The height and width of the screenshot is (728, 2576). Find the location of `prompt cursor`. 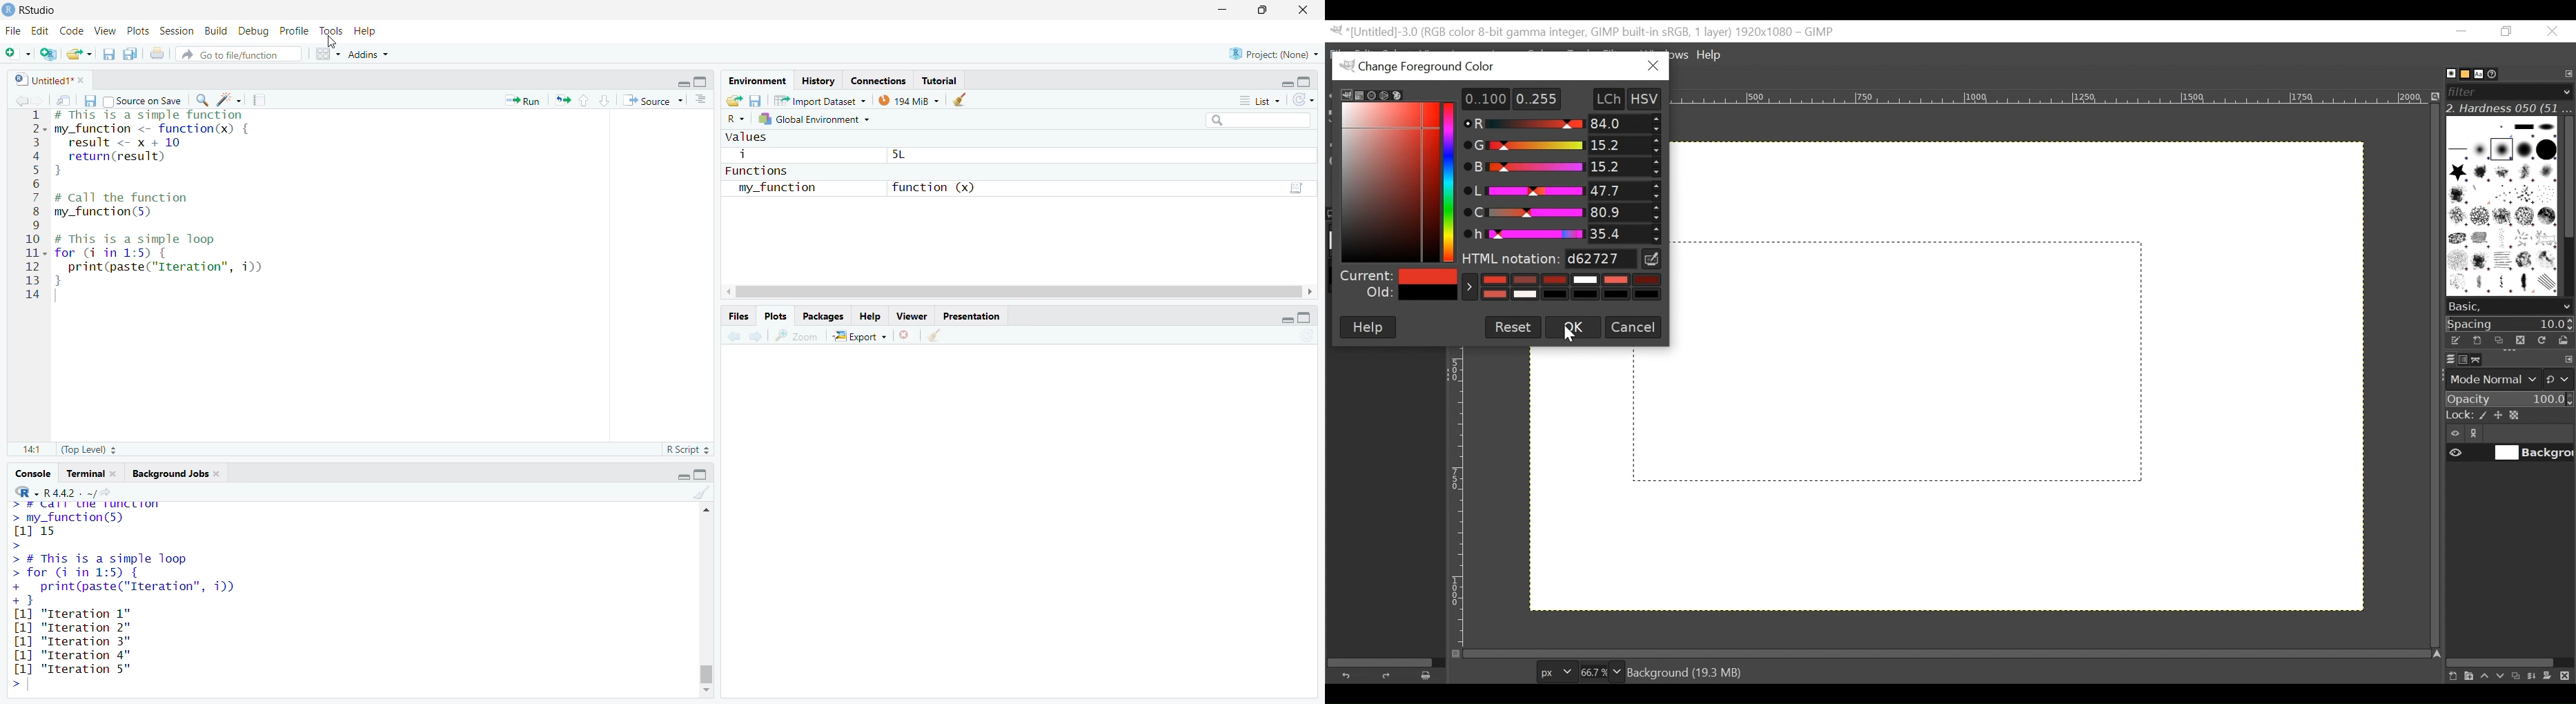

prompt cursor is located at coordinates (14, 685).